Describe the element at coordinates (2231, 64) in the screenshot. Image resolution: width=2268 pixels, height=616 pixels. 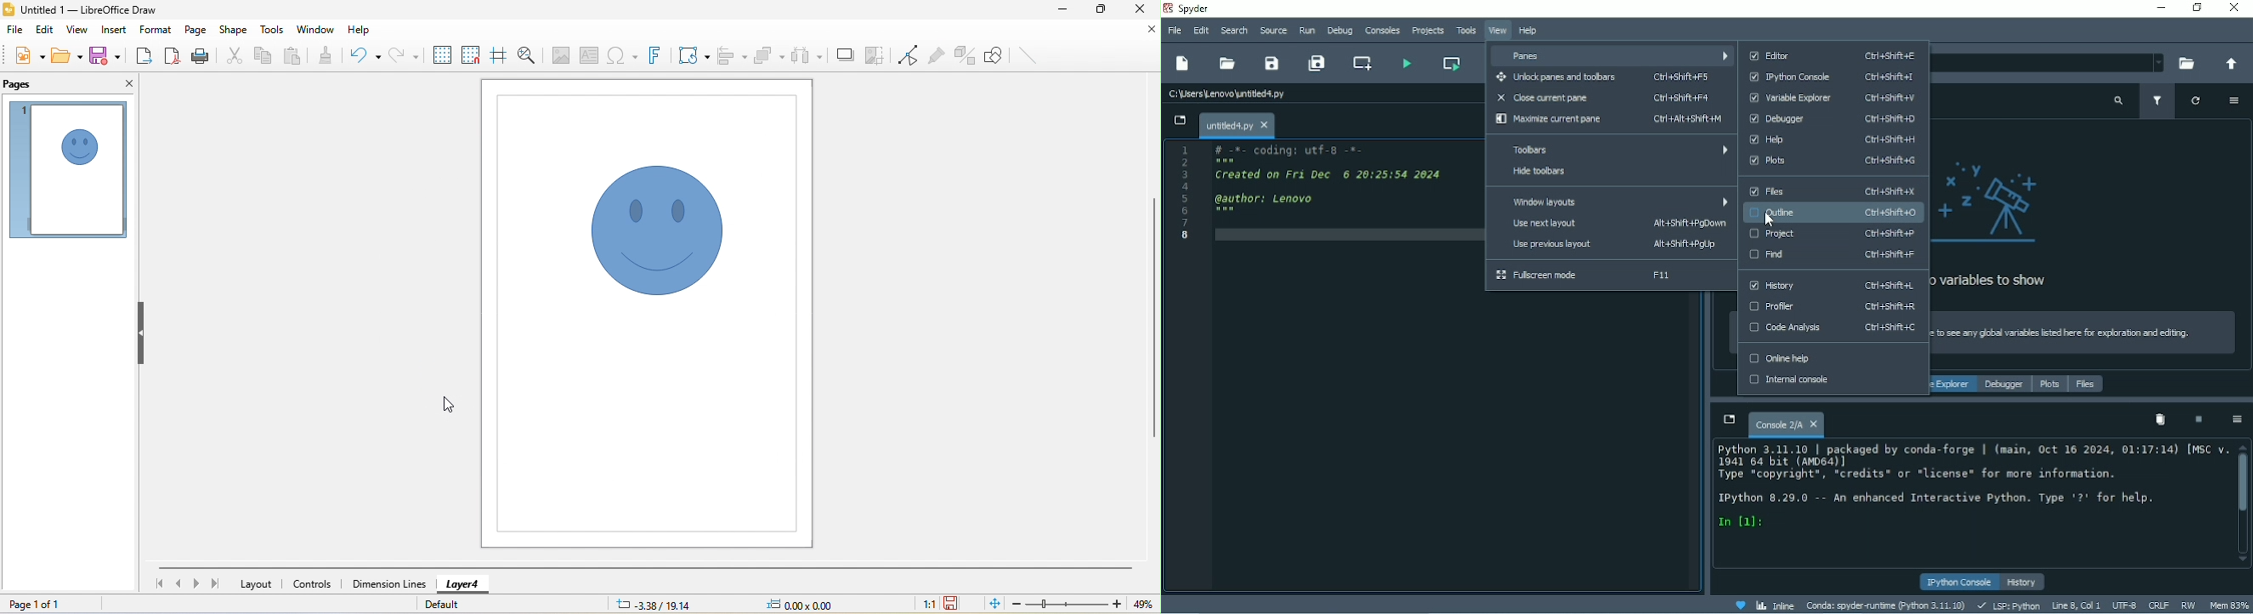
I see `Change to parent directory` at that location.